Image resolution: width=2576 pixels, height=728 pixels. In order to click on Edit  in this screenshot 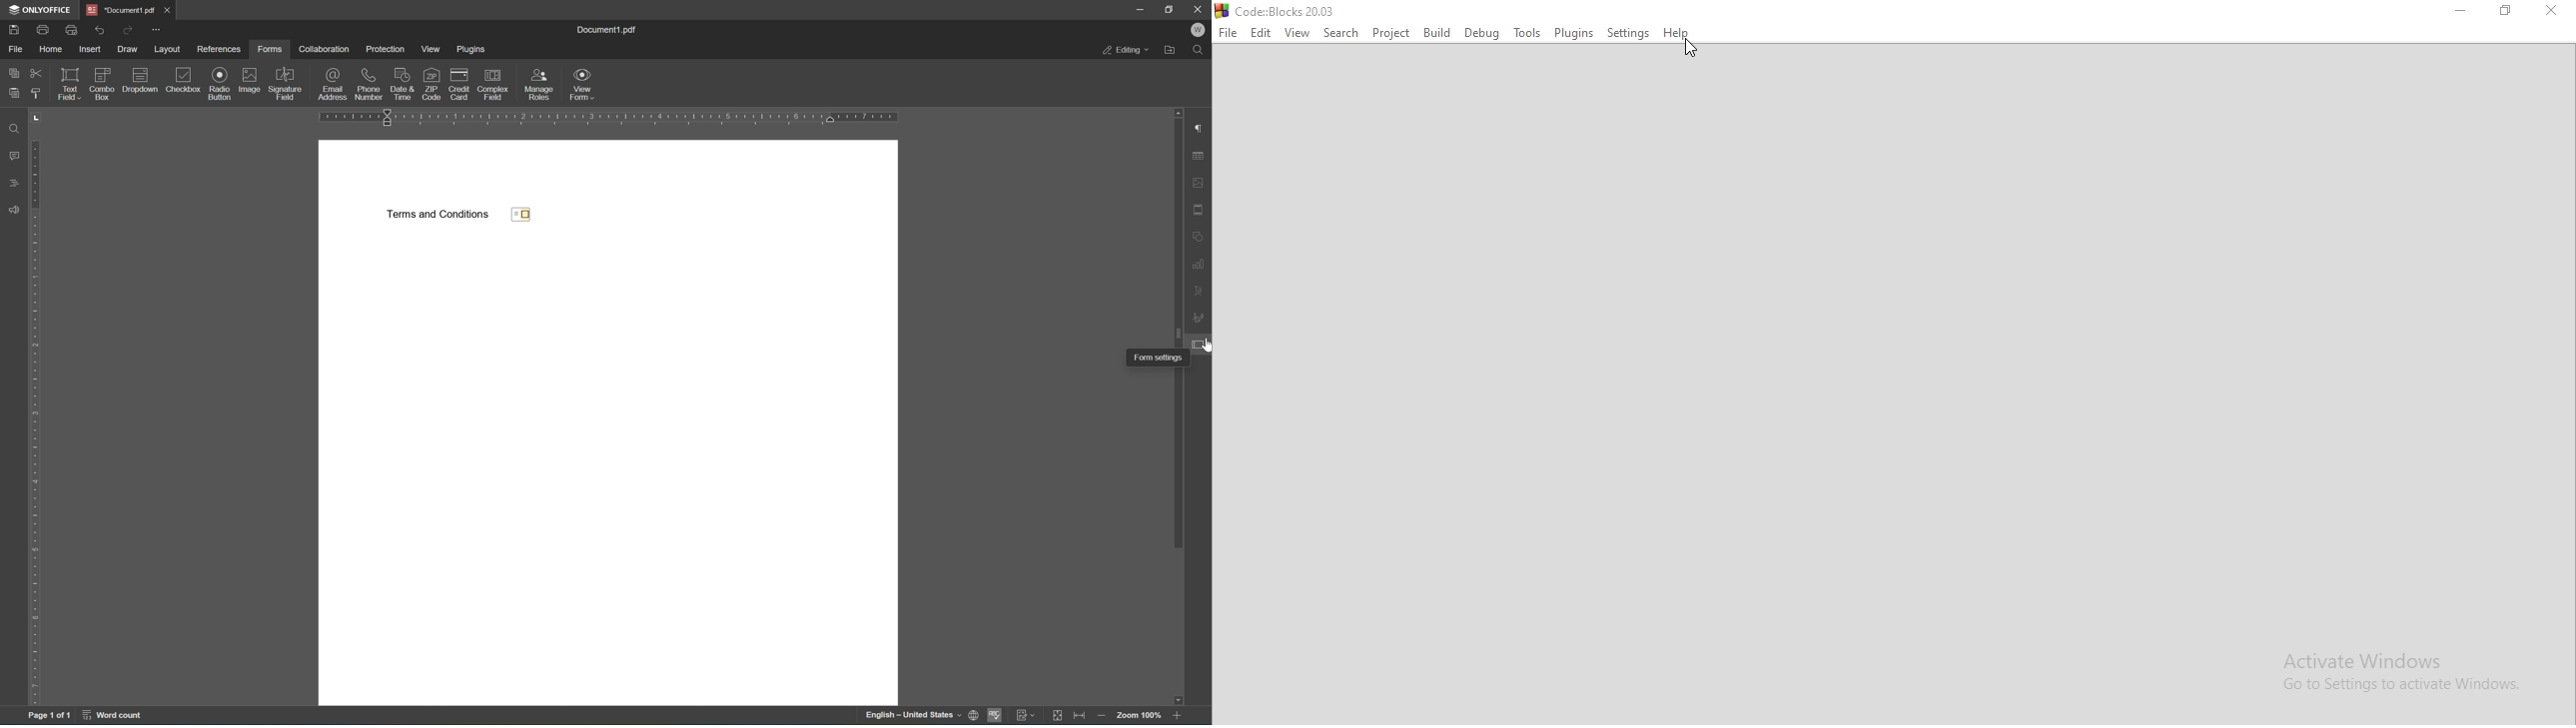, I will do `click(1258, 33)`.